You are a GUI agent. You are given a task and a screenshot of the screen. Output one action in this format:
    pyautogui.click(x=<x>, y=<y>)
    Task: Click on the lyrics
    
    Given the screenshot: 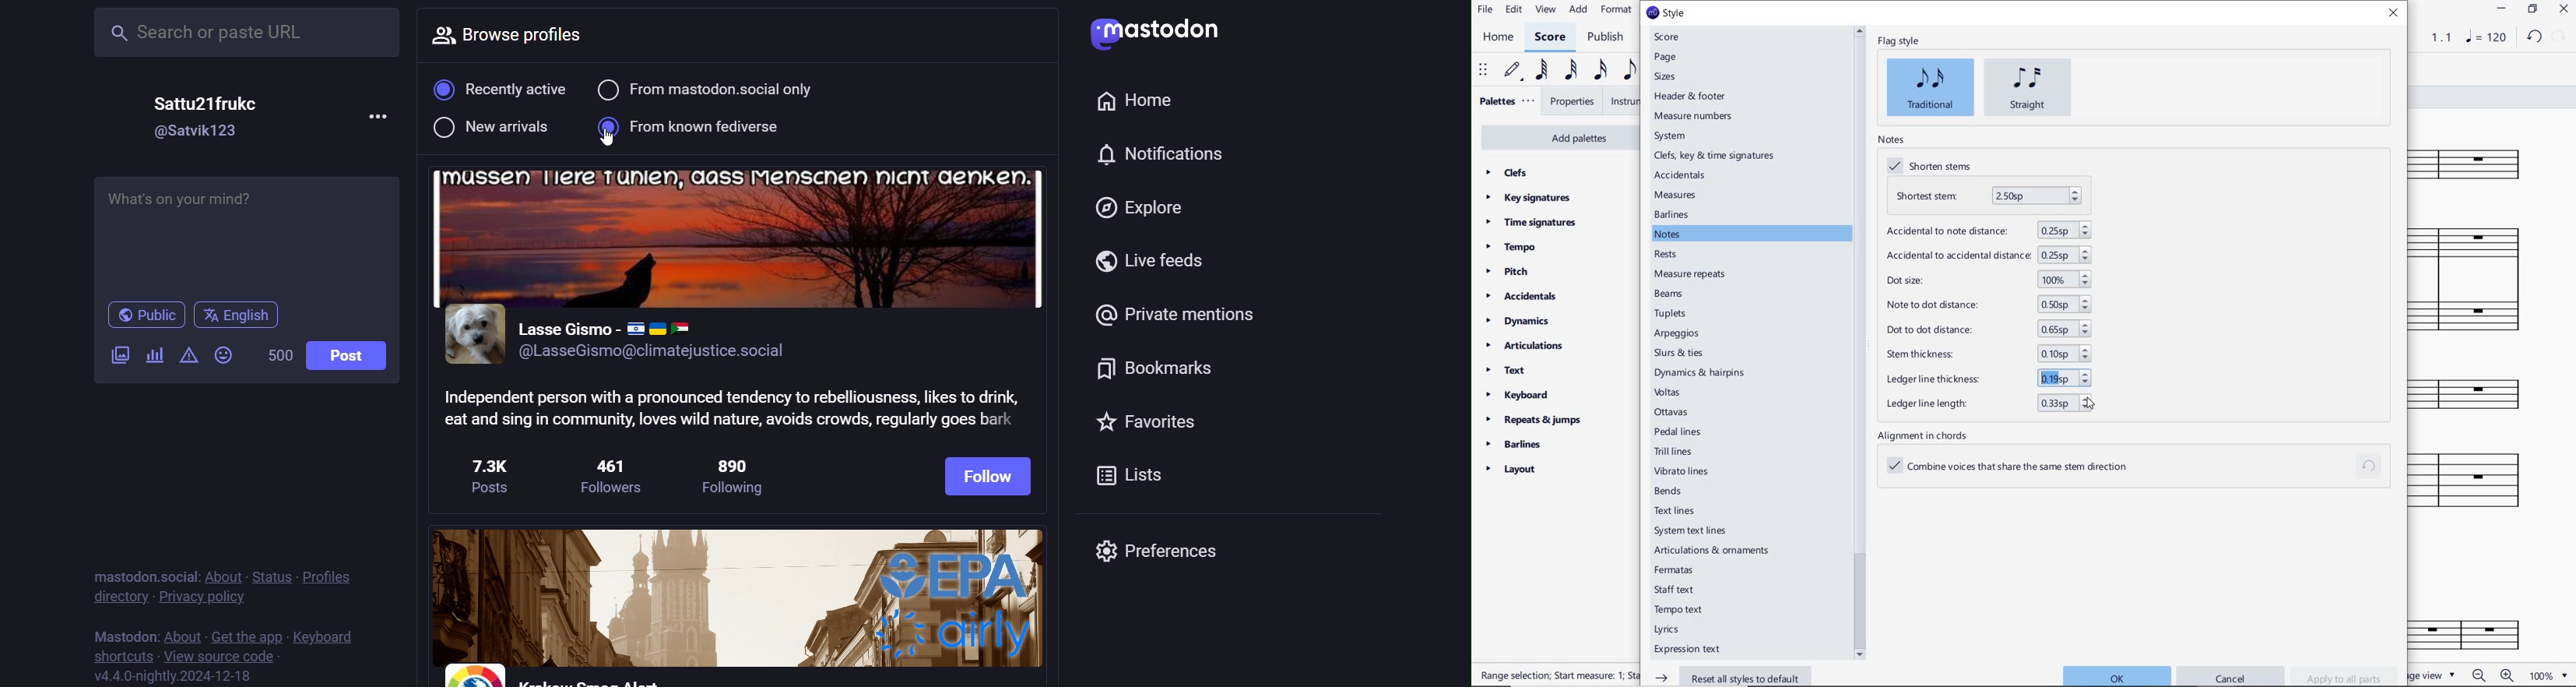 What is the action you would take?
    pyautogui.click(x=1671, y=630)
    